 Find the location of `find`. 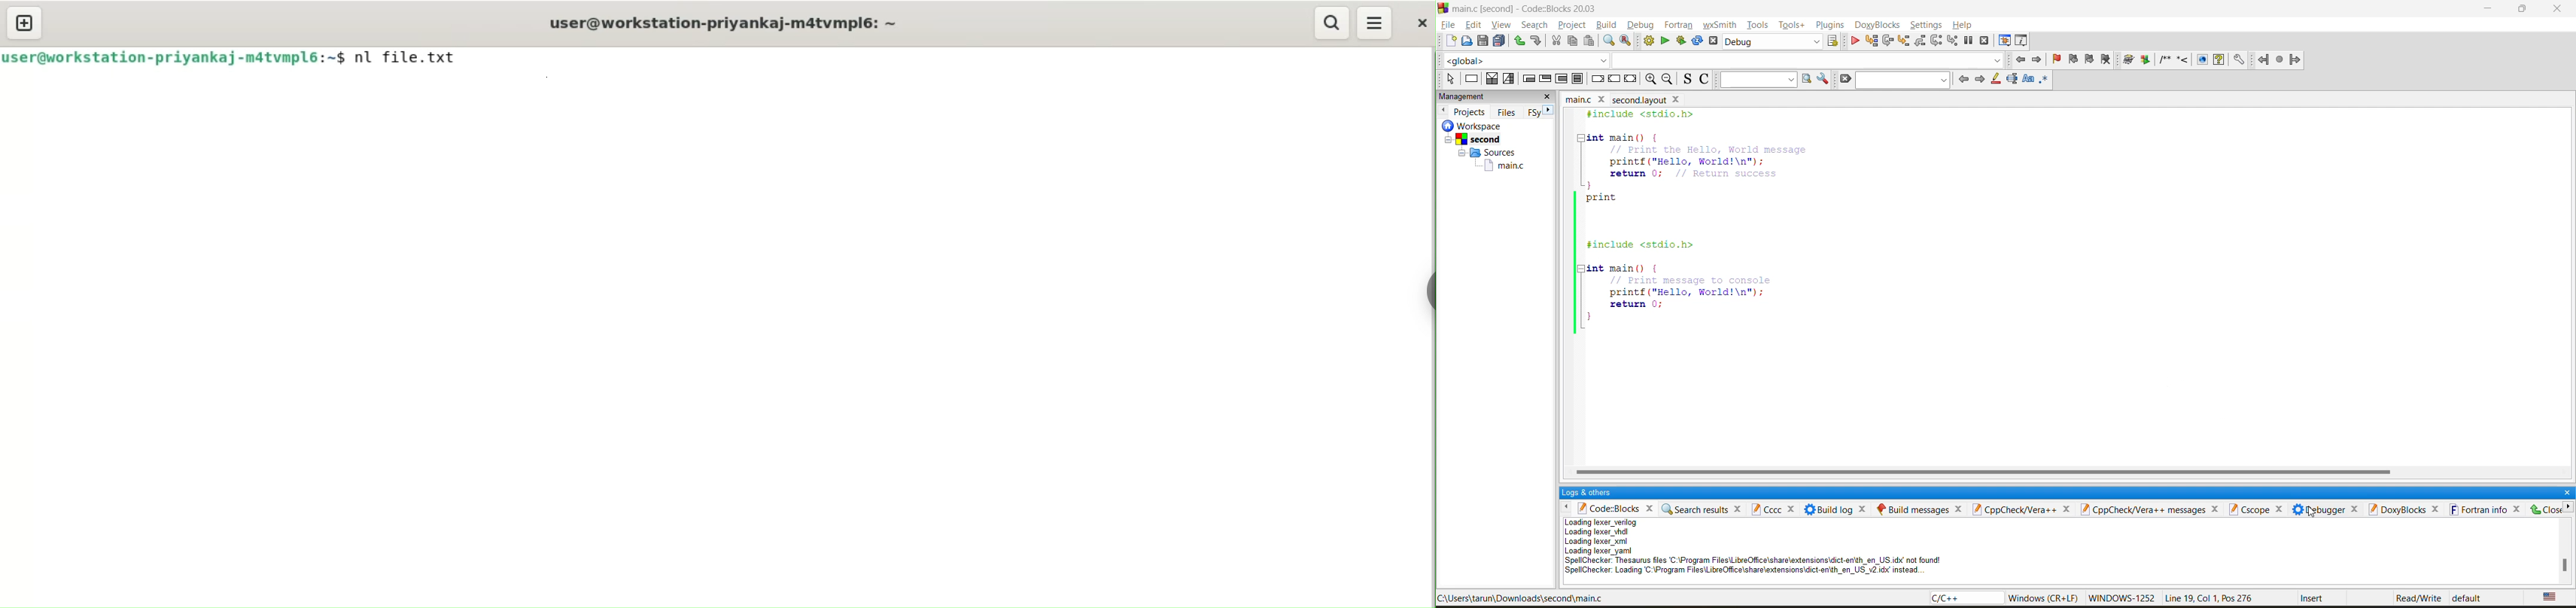

find is located at coordinates (1607, 42).